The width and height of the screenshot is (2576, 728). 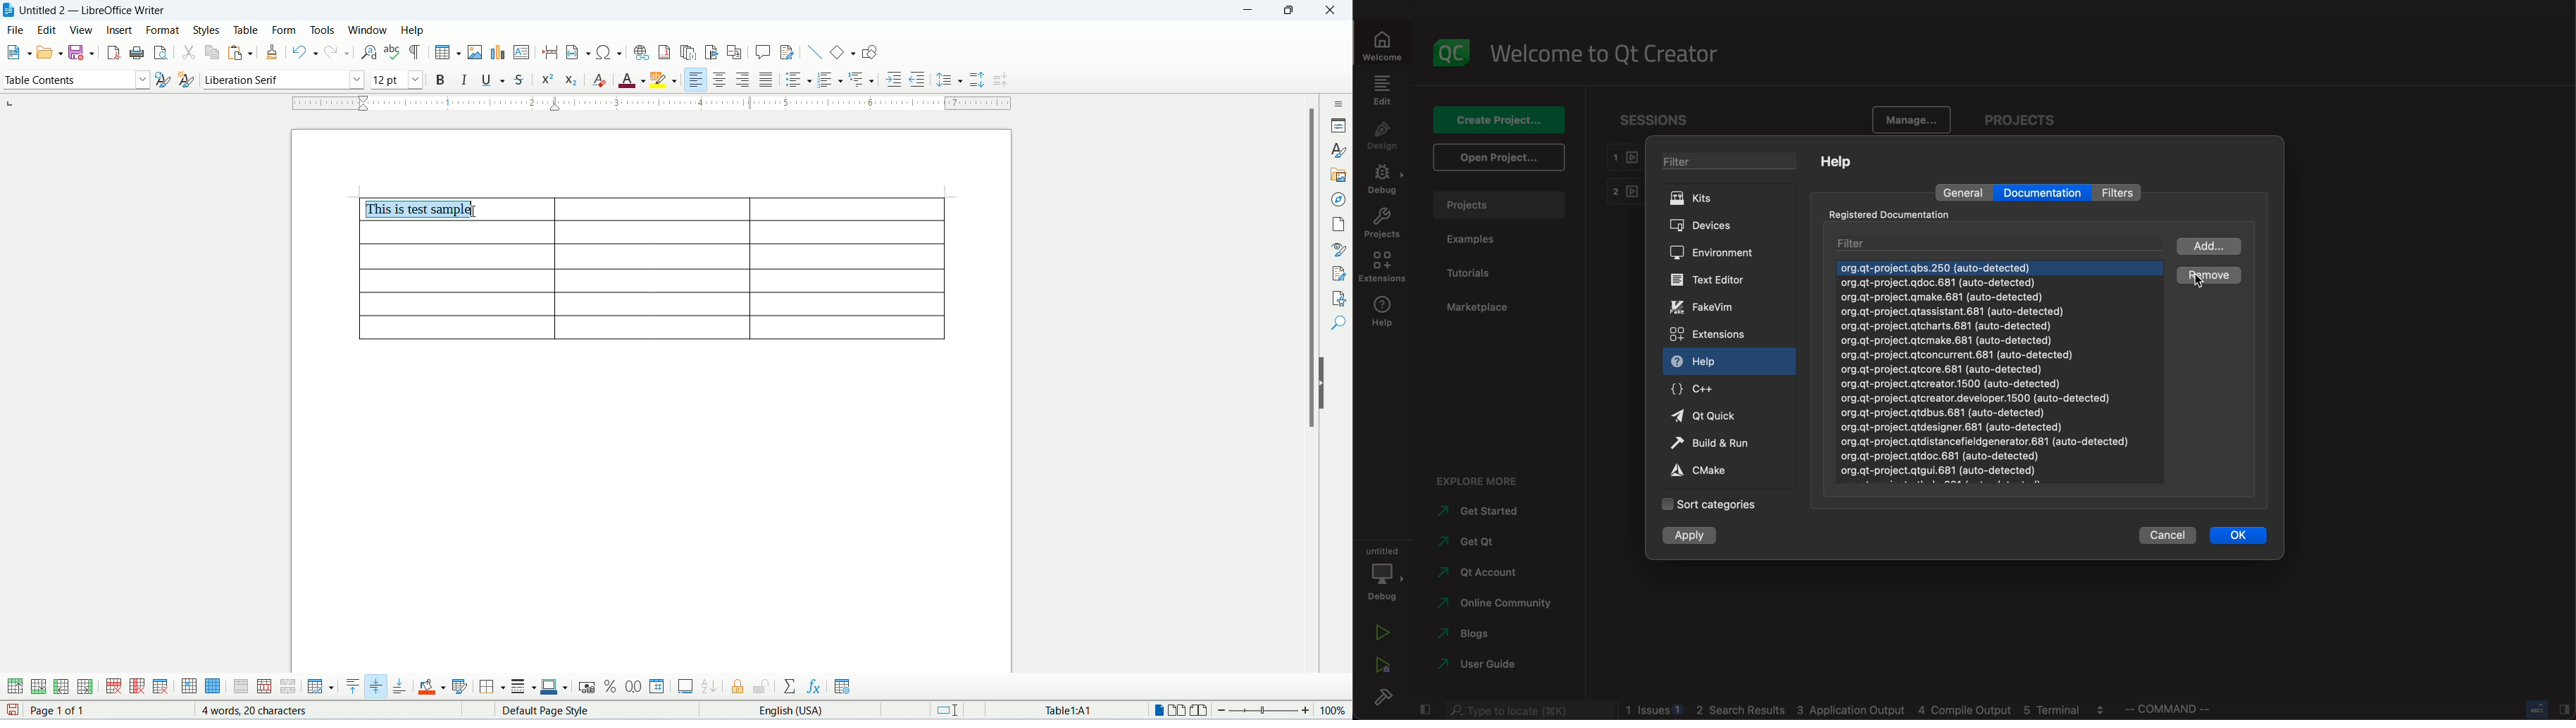 I want to click on insert rows above, so click(x=13, y=687).